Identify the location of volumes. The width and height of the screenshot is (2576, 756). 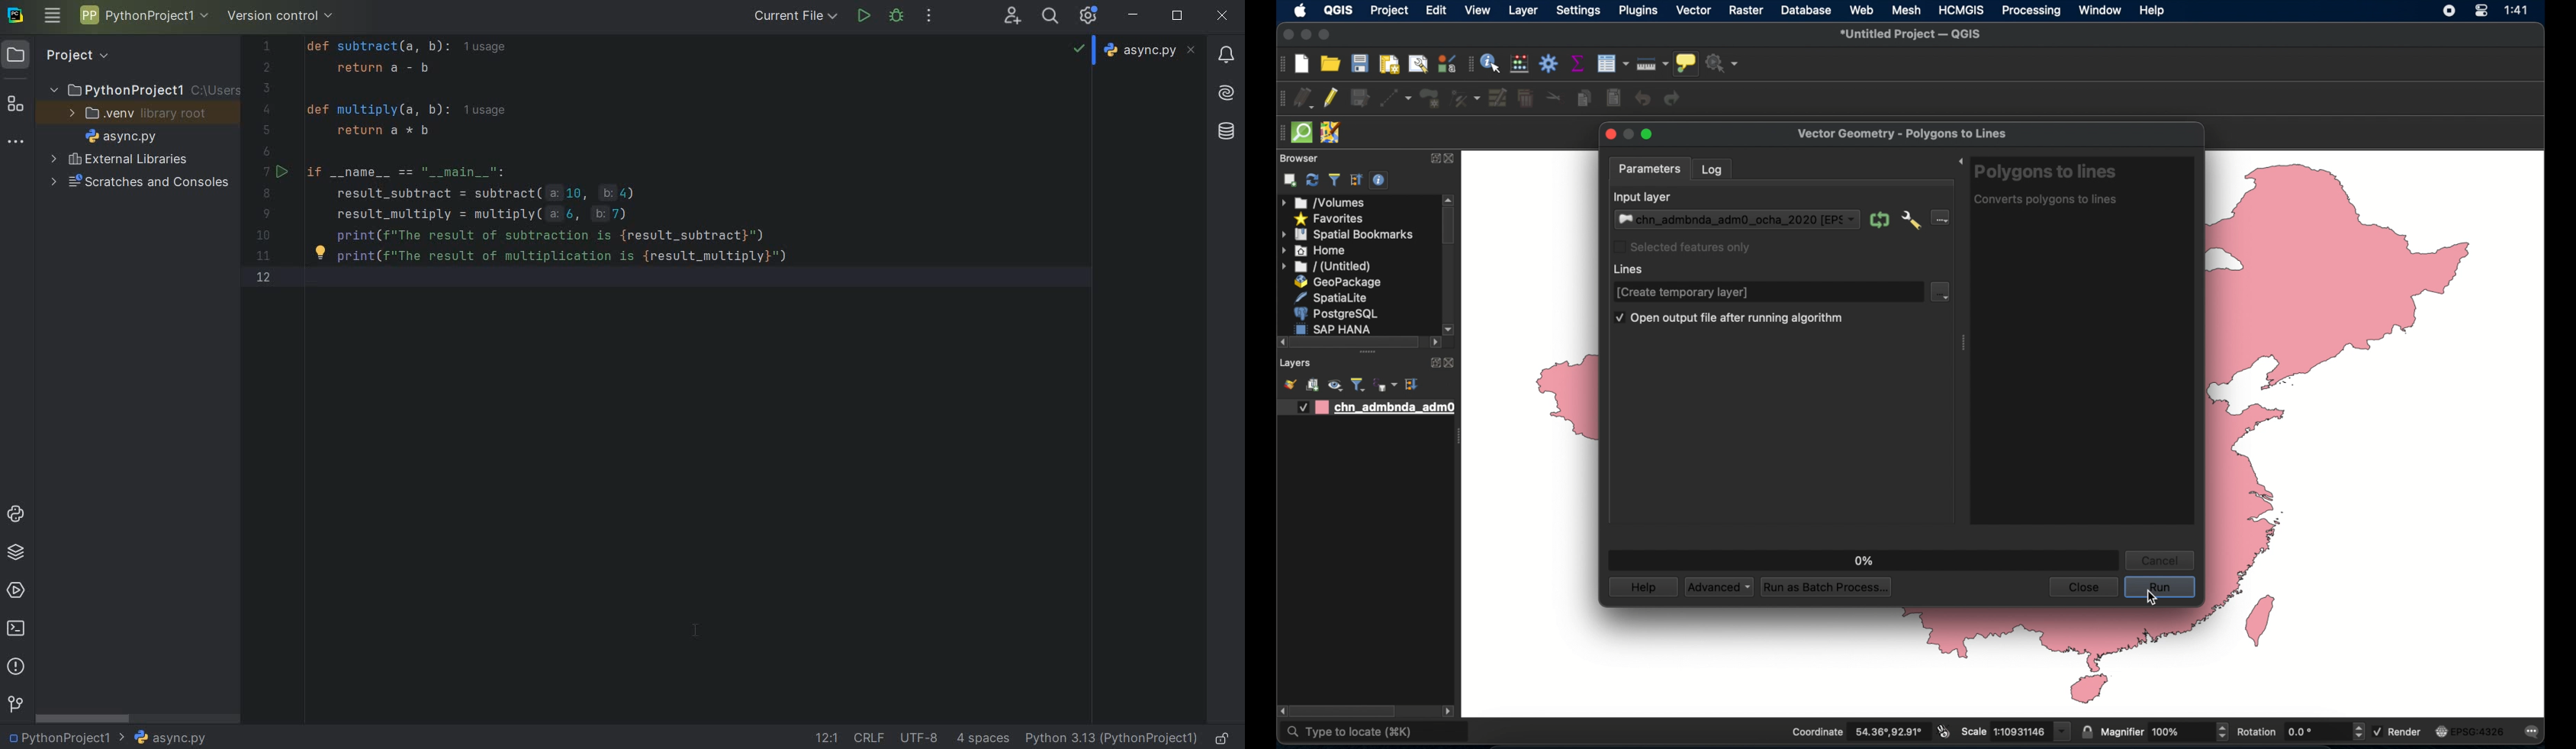
(1324, 203).